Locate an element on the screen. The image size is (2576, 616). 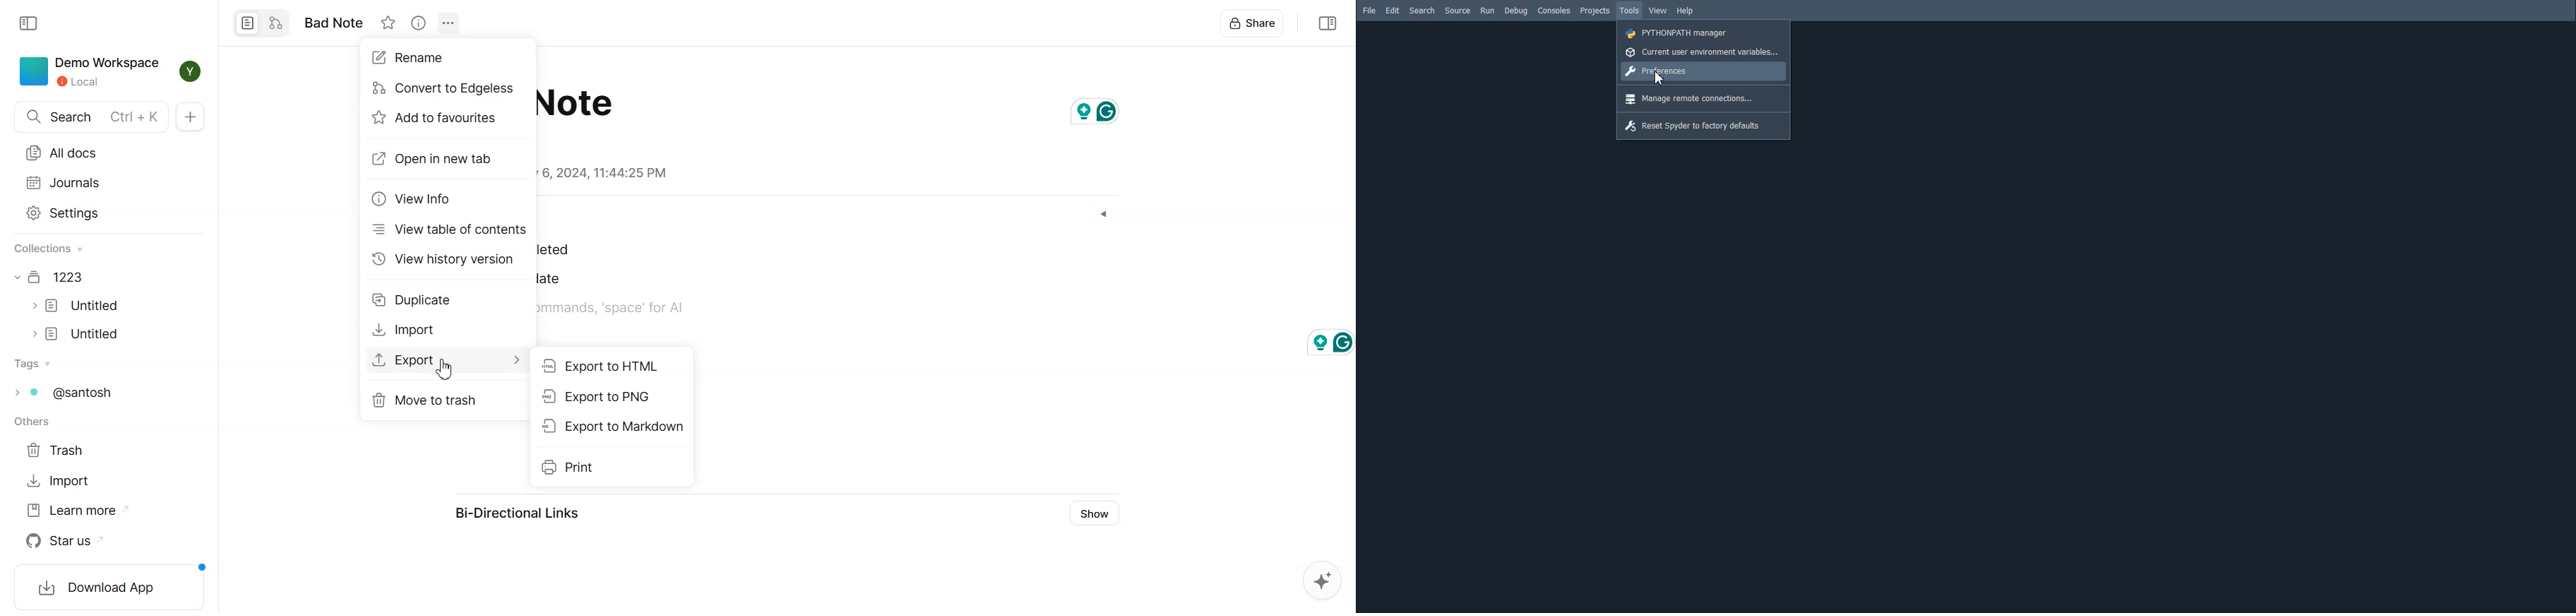
Not starred is located at coordinates (388, 23).